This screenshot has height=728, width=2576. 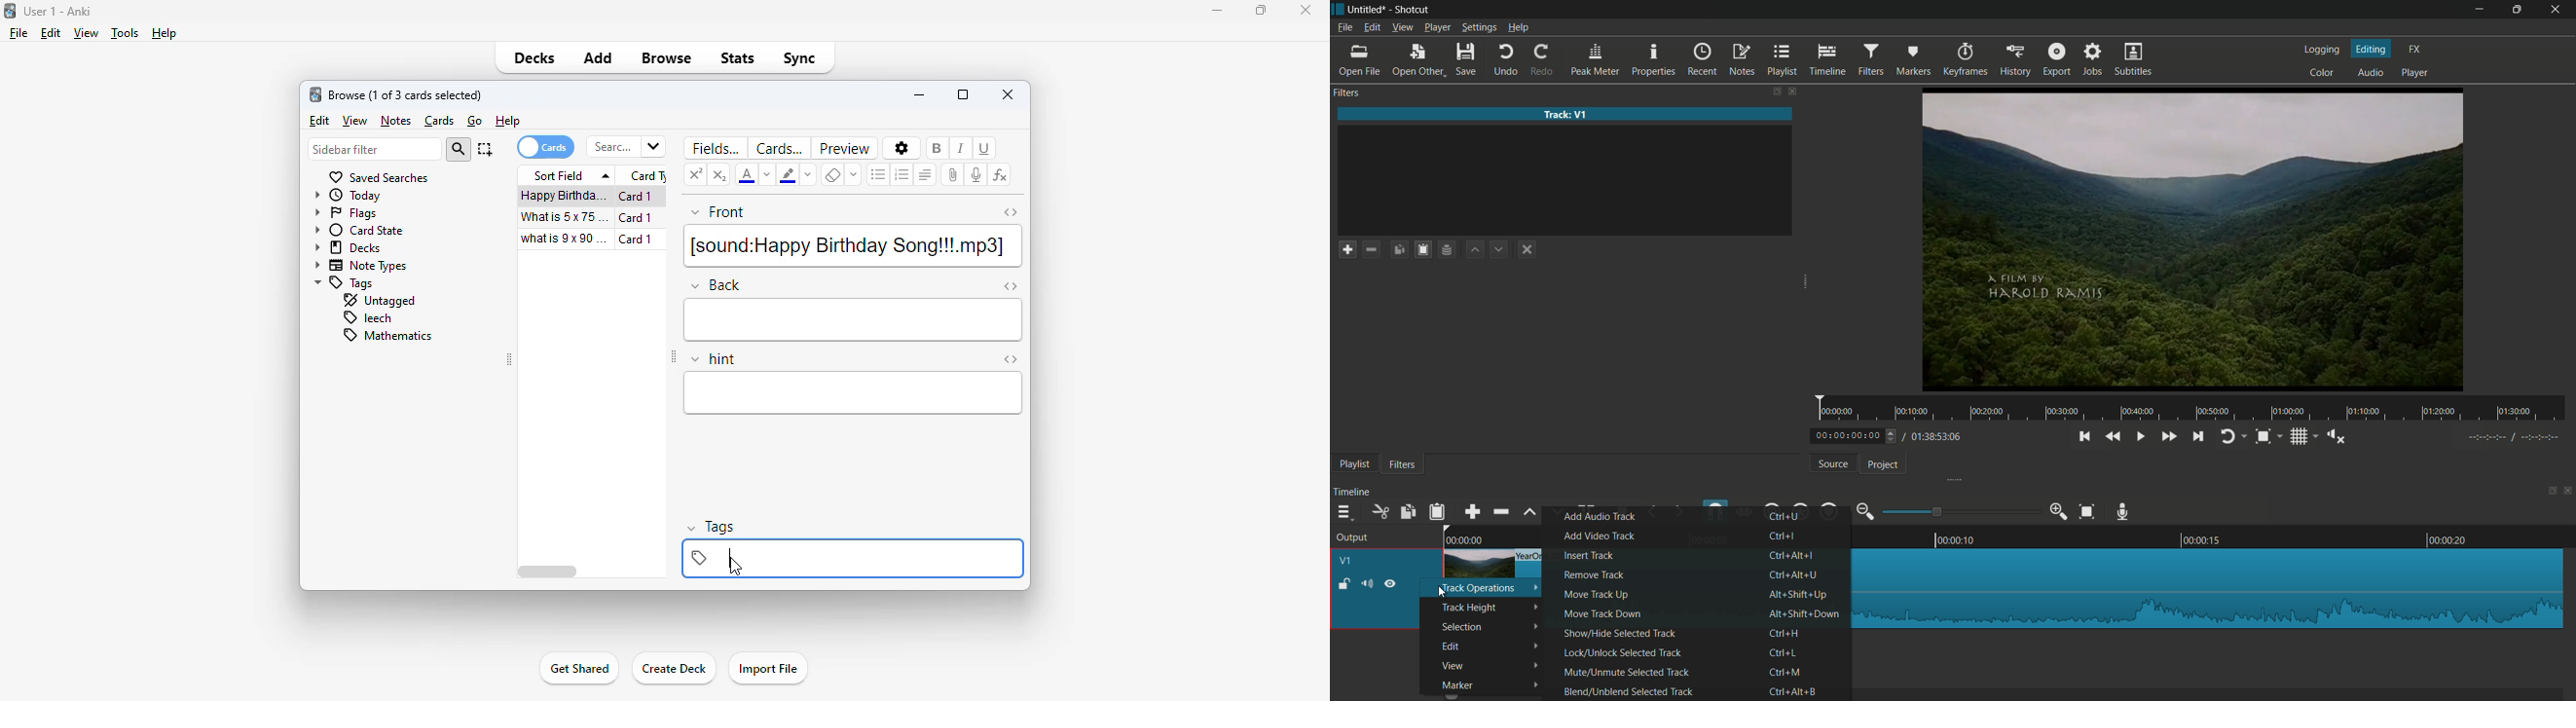 I want to click on sync, so click(x=799, y=57).